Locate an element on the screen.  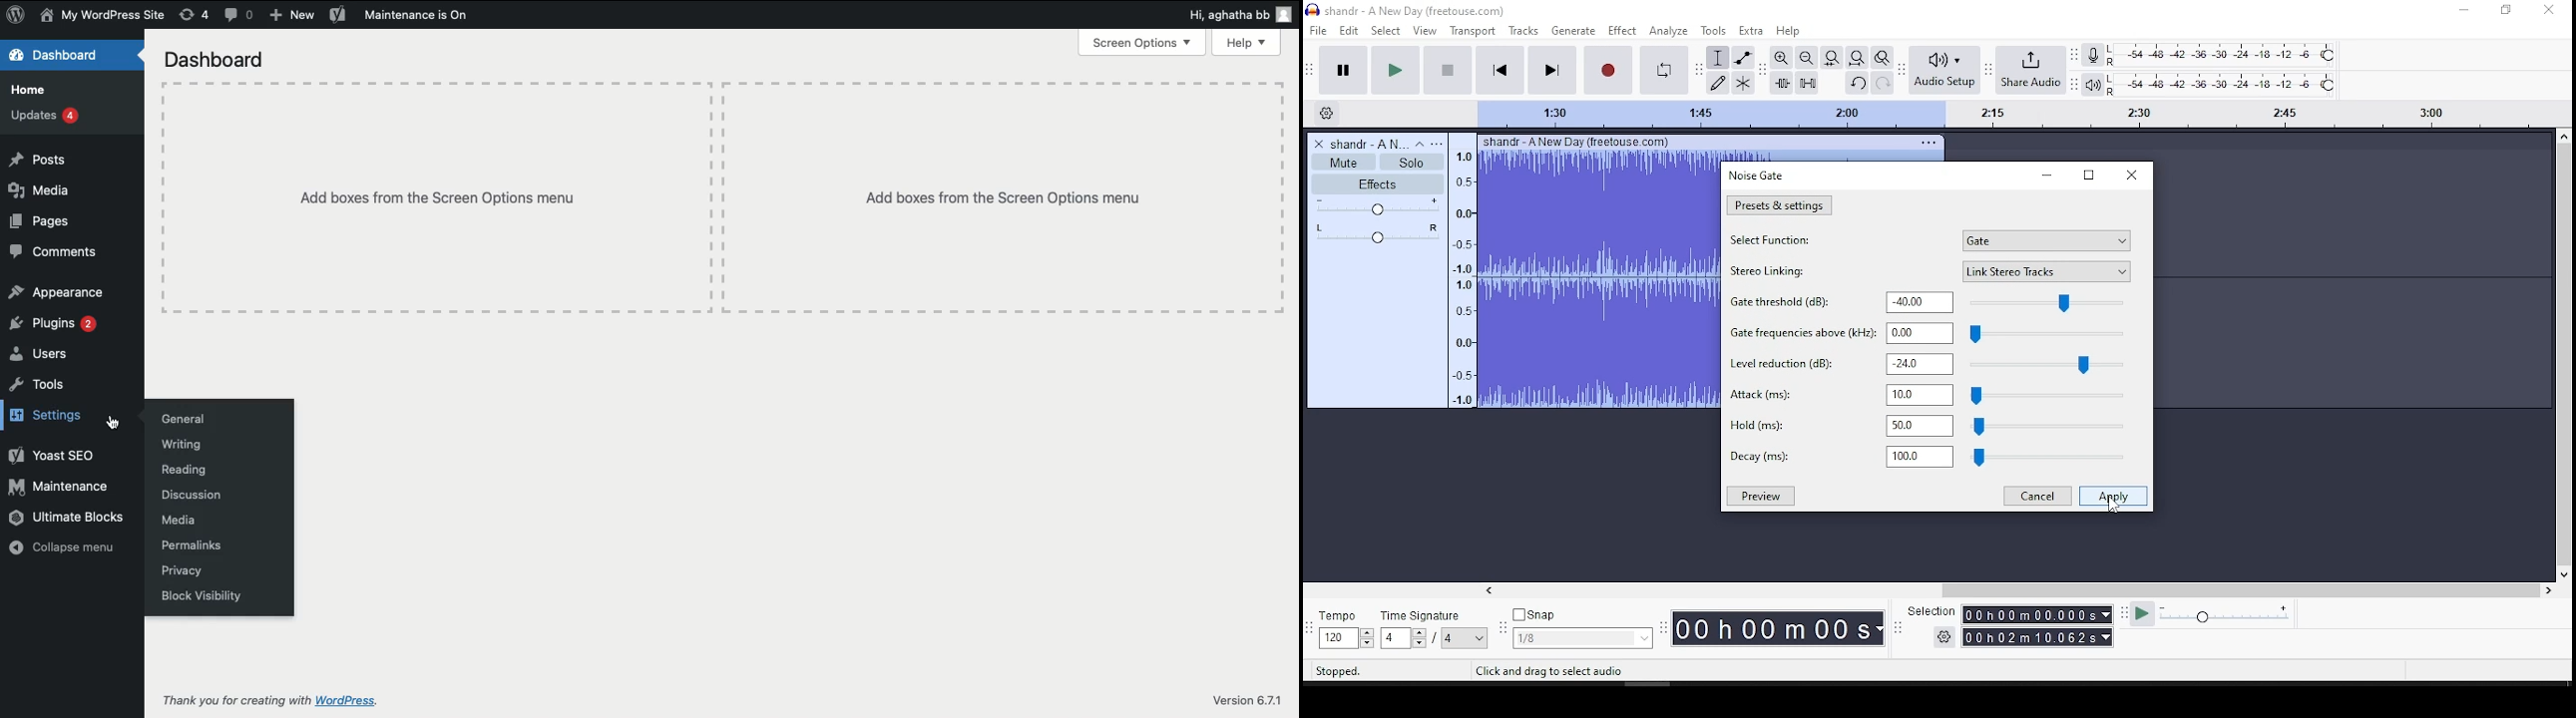
 is located at coordinates (1343, 69).